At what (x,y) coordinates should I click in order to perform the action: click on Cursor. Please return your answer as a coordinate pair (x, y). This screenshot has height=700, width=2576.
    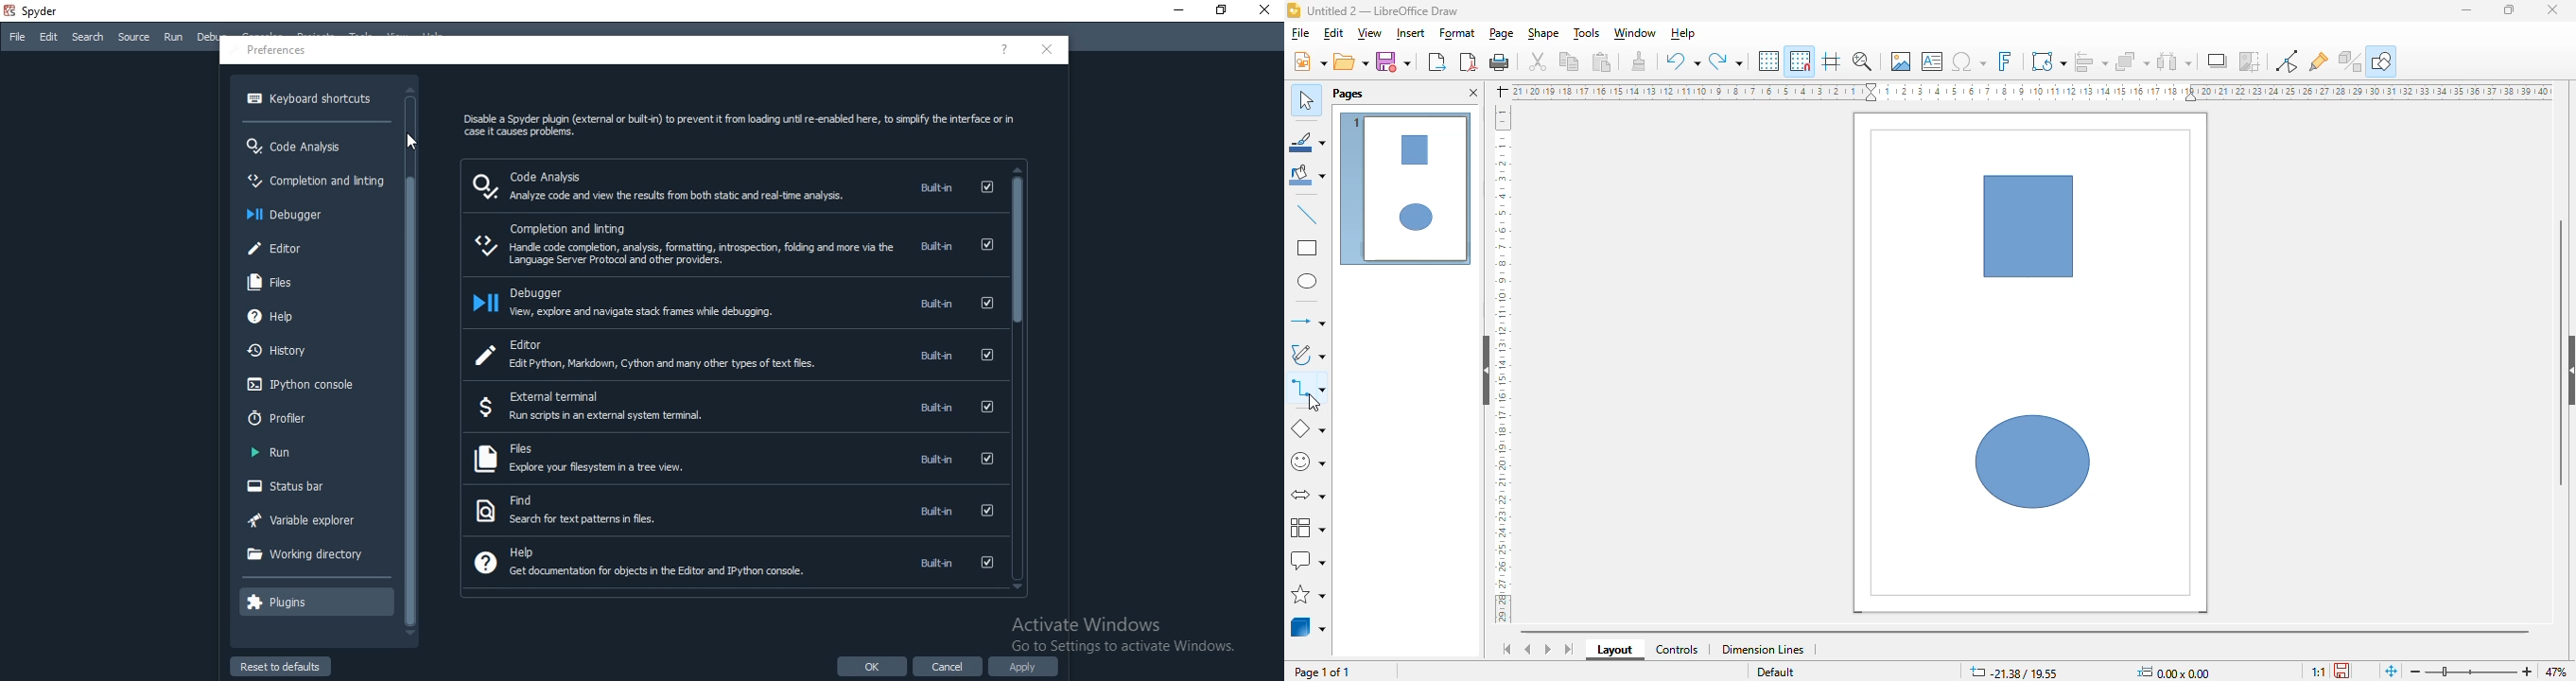
    Looking at the image, I should click on (412, 143).